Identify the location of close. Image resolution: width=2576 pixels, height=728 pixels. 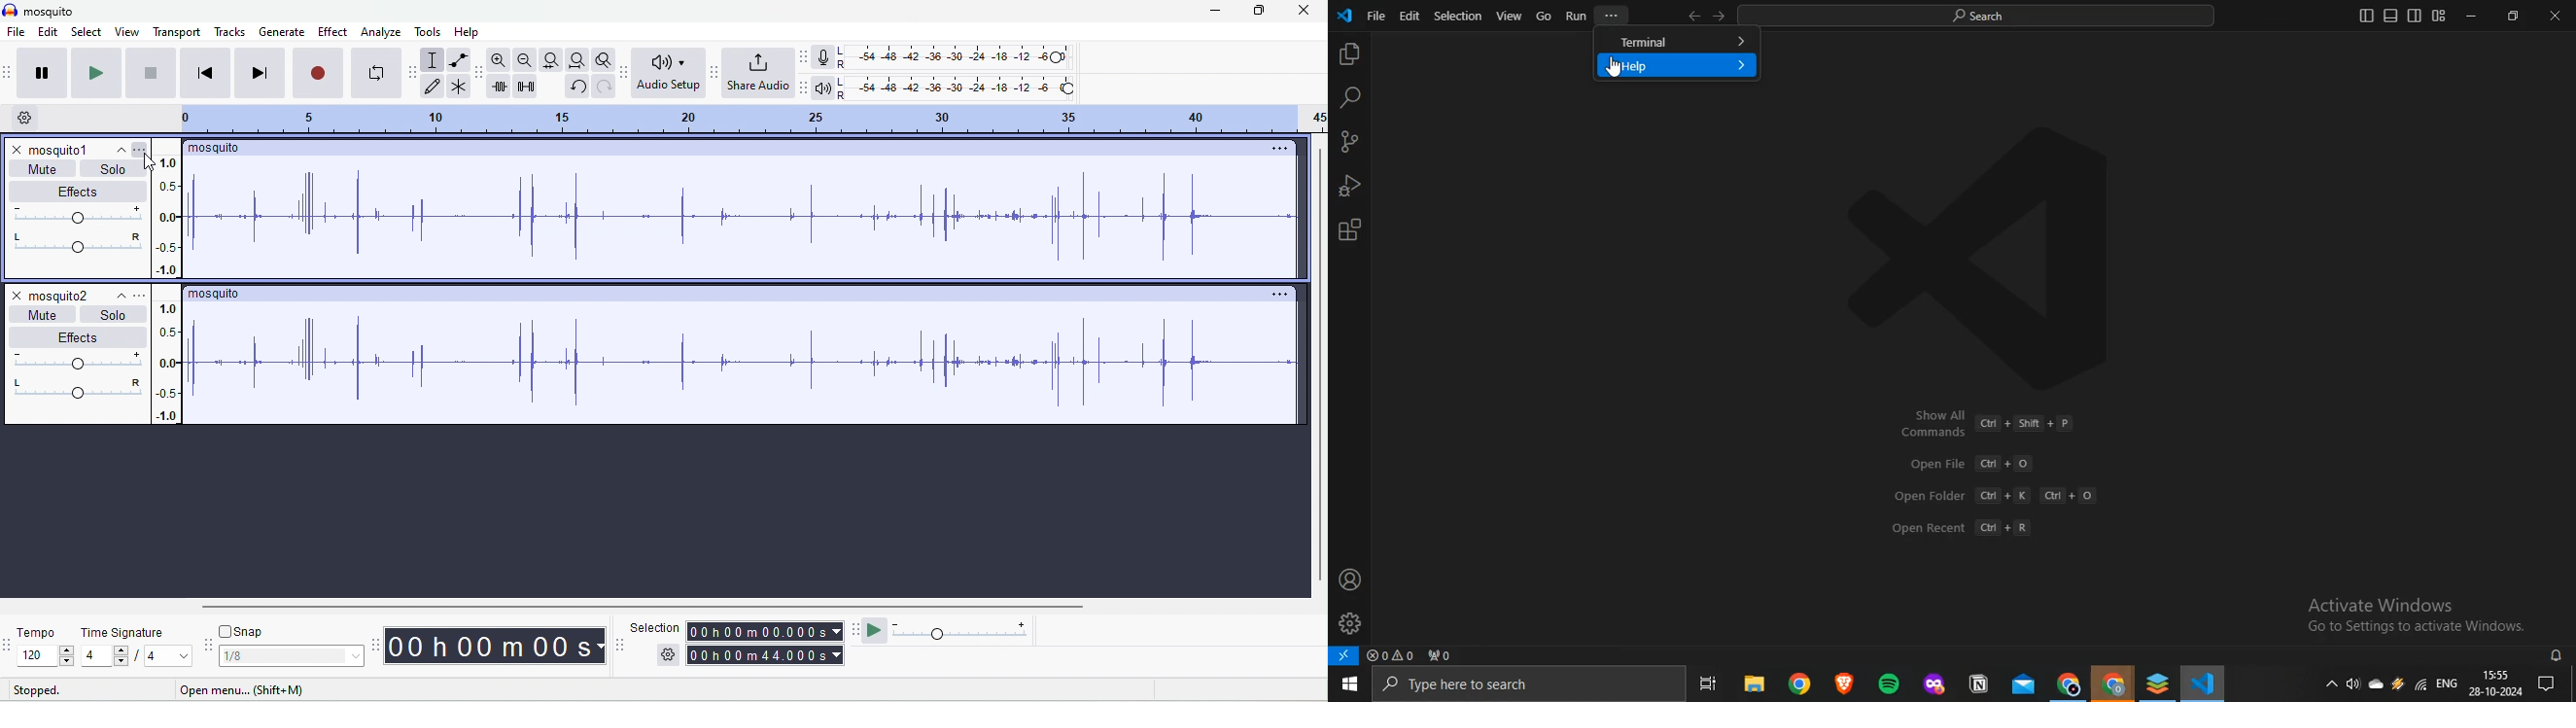
(2555, 16).